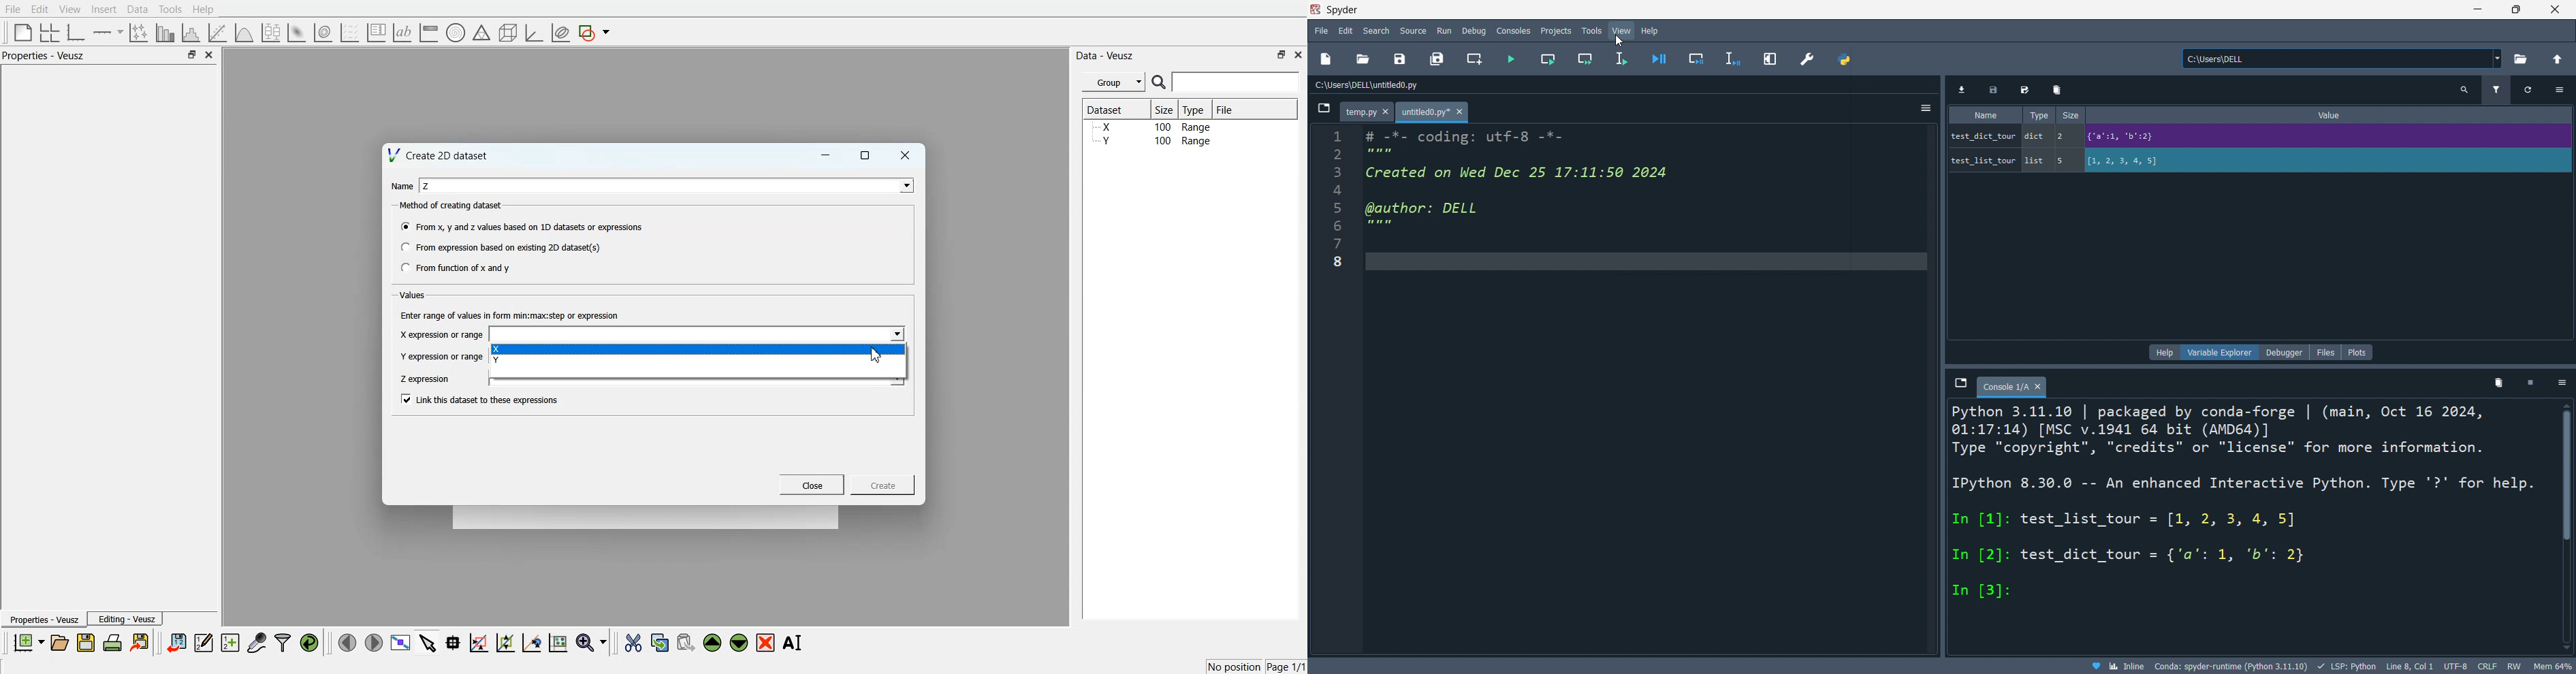 This screenshot has width=2576, height=700. Describe the element at coordinates (713, 643) in the screenshot. I see `Move up the selected widget` at that location.